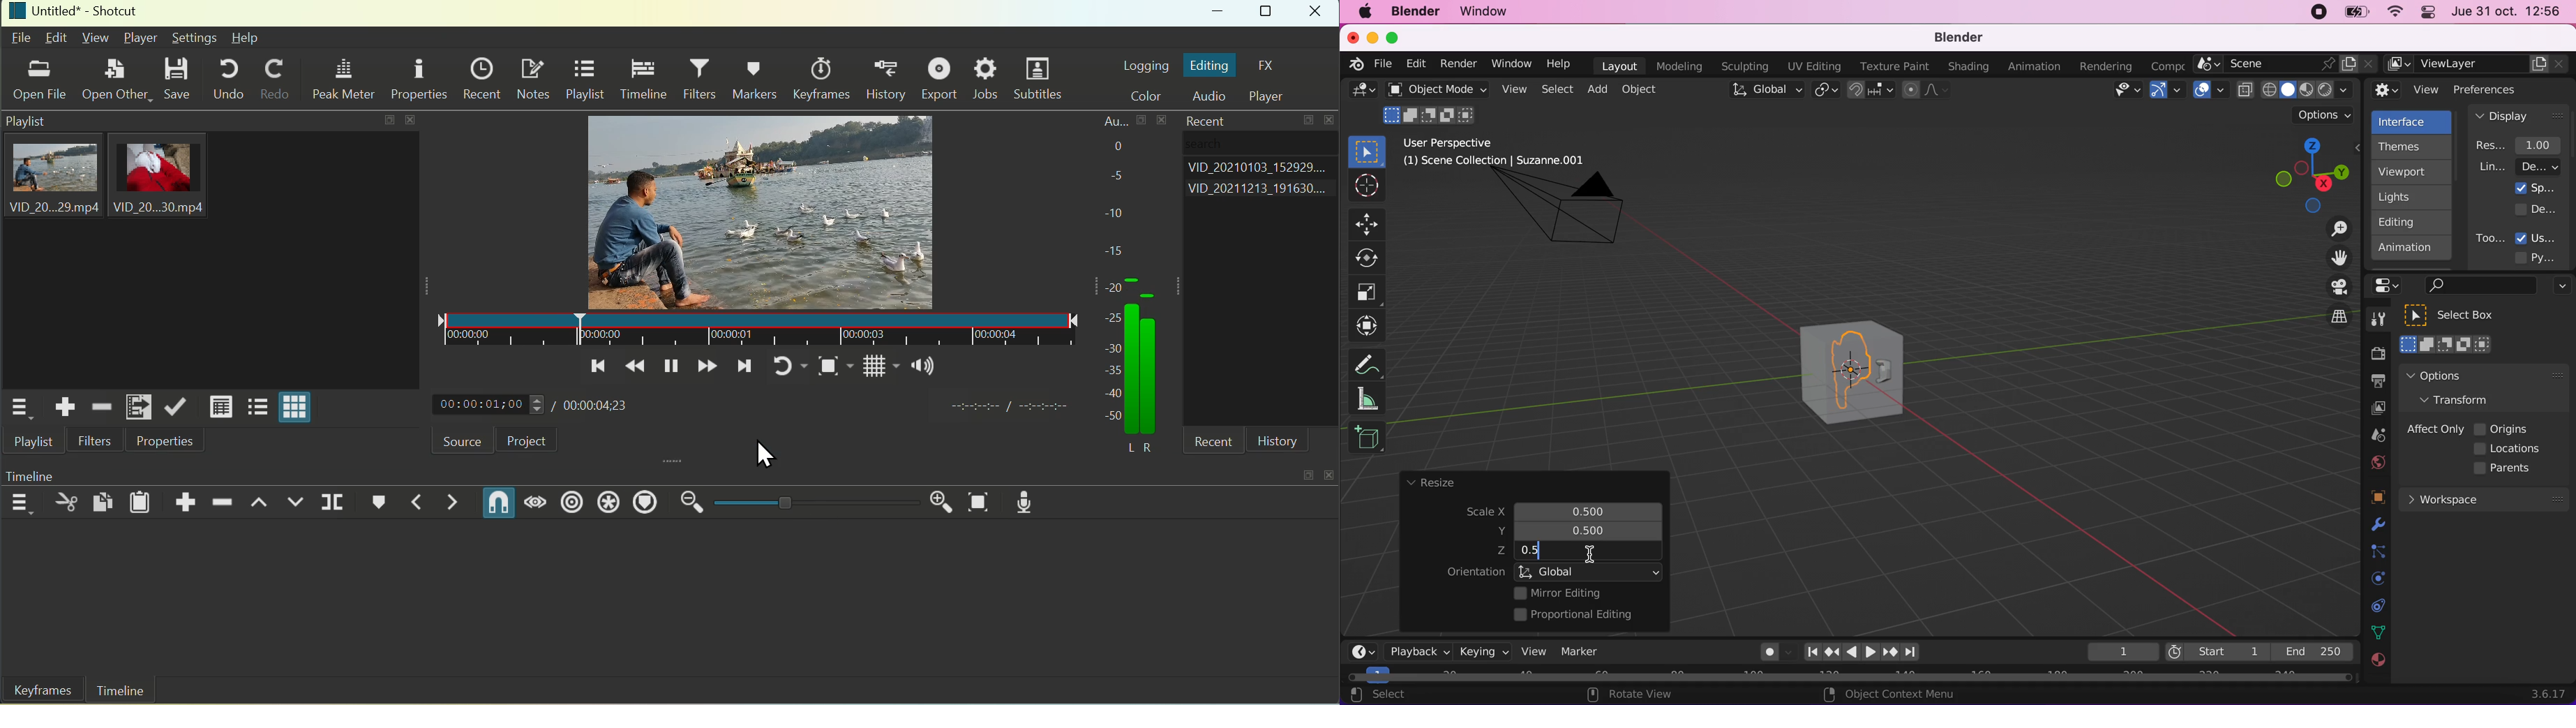 The height and width of the screenshot is (728, 2576). I want to click on line width, so click(2519, 167).